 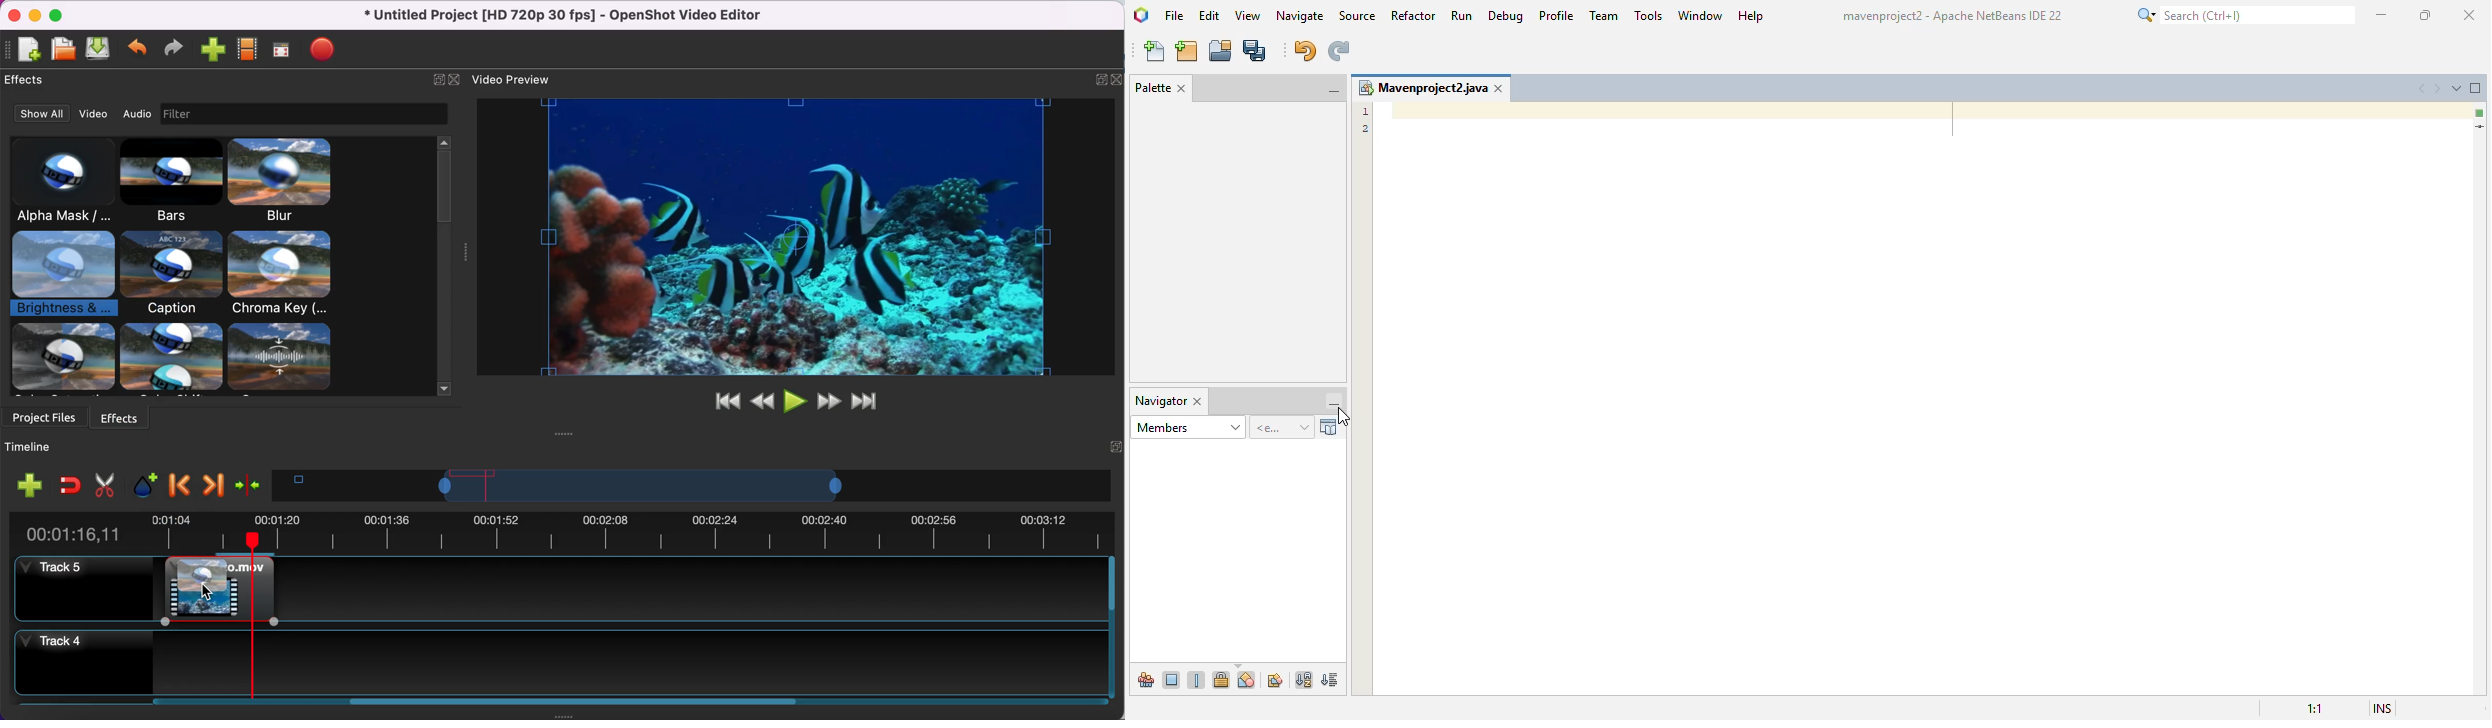 What do you see at coordinates (1154, 51) in the screenshot?
I see `new file` at bounding box center [1154, 51].